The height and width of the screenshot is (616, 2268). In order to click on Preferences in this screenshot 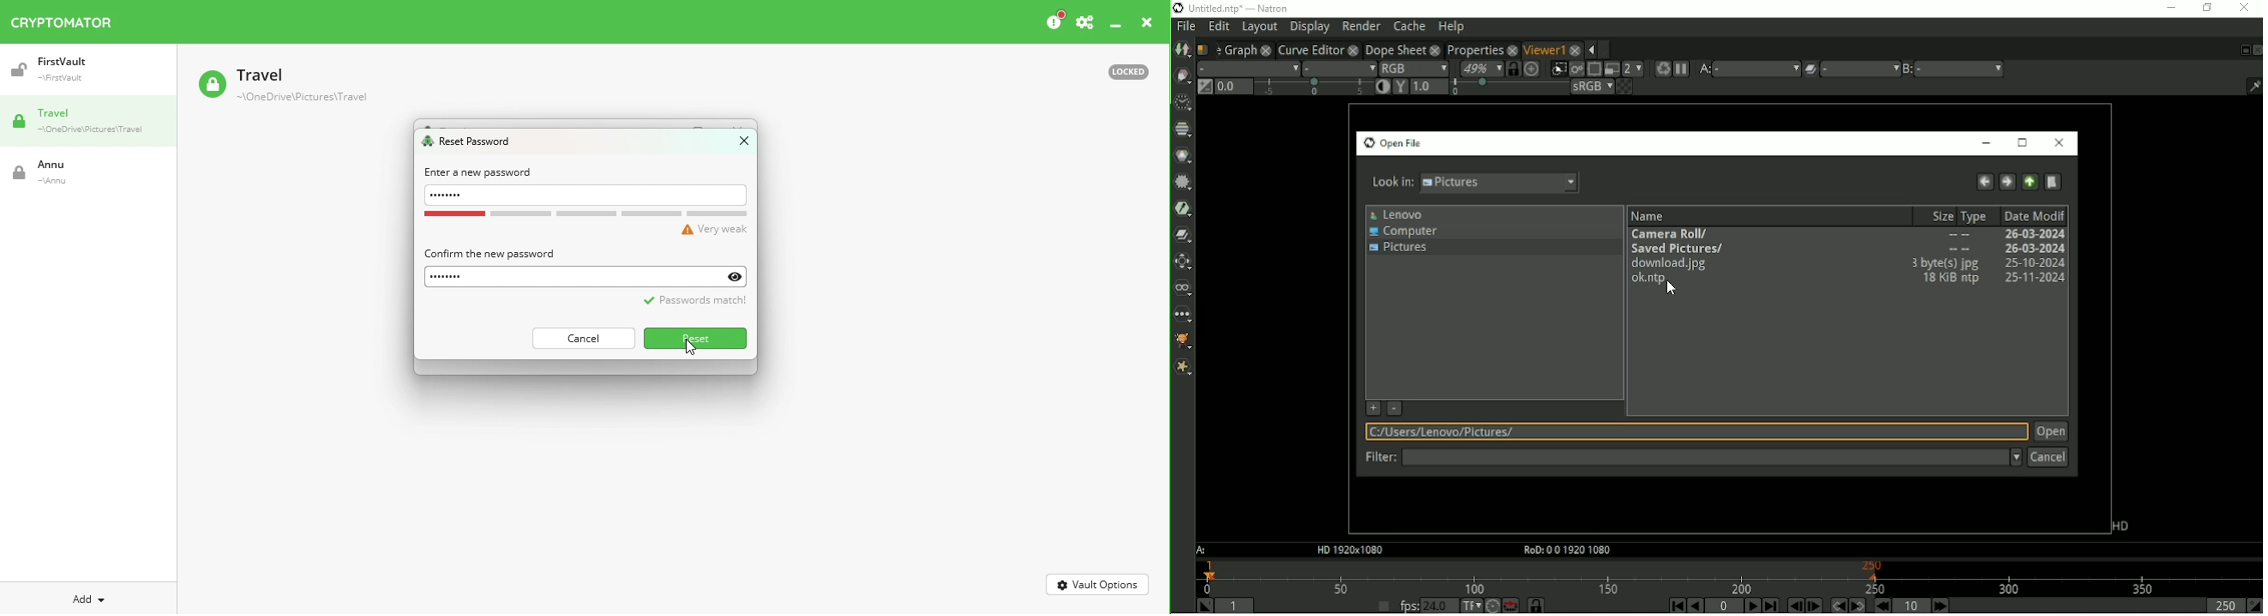, I will do `click(1085, 23)`.